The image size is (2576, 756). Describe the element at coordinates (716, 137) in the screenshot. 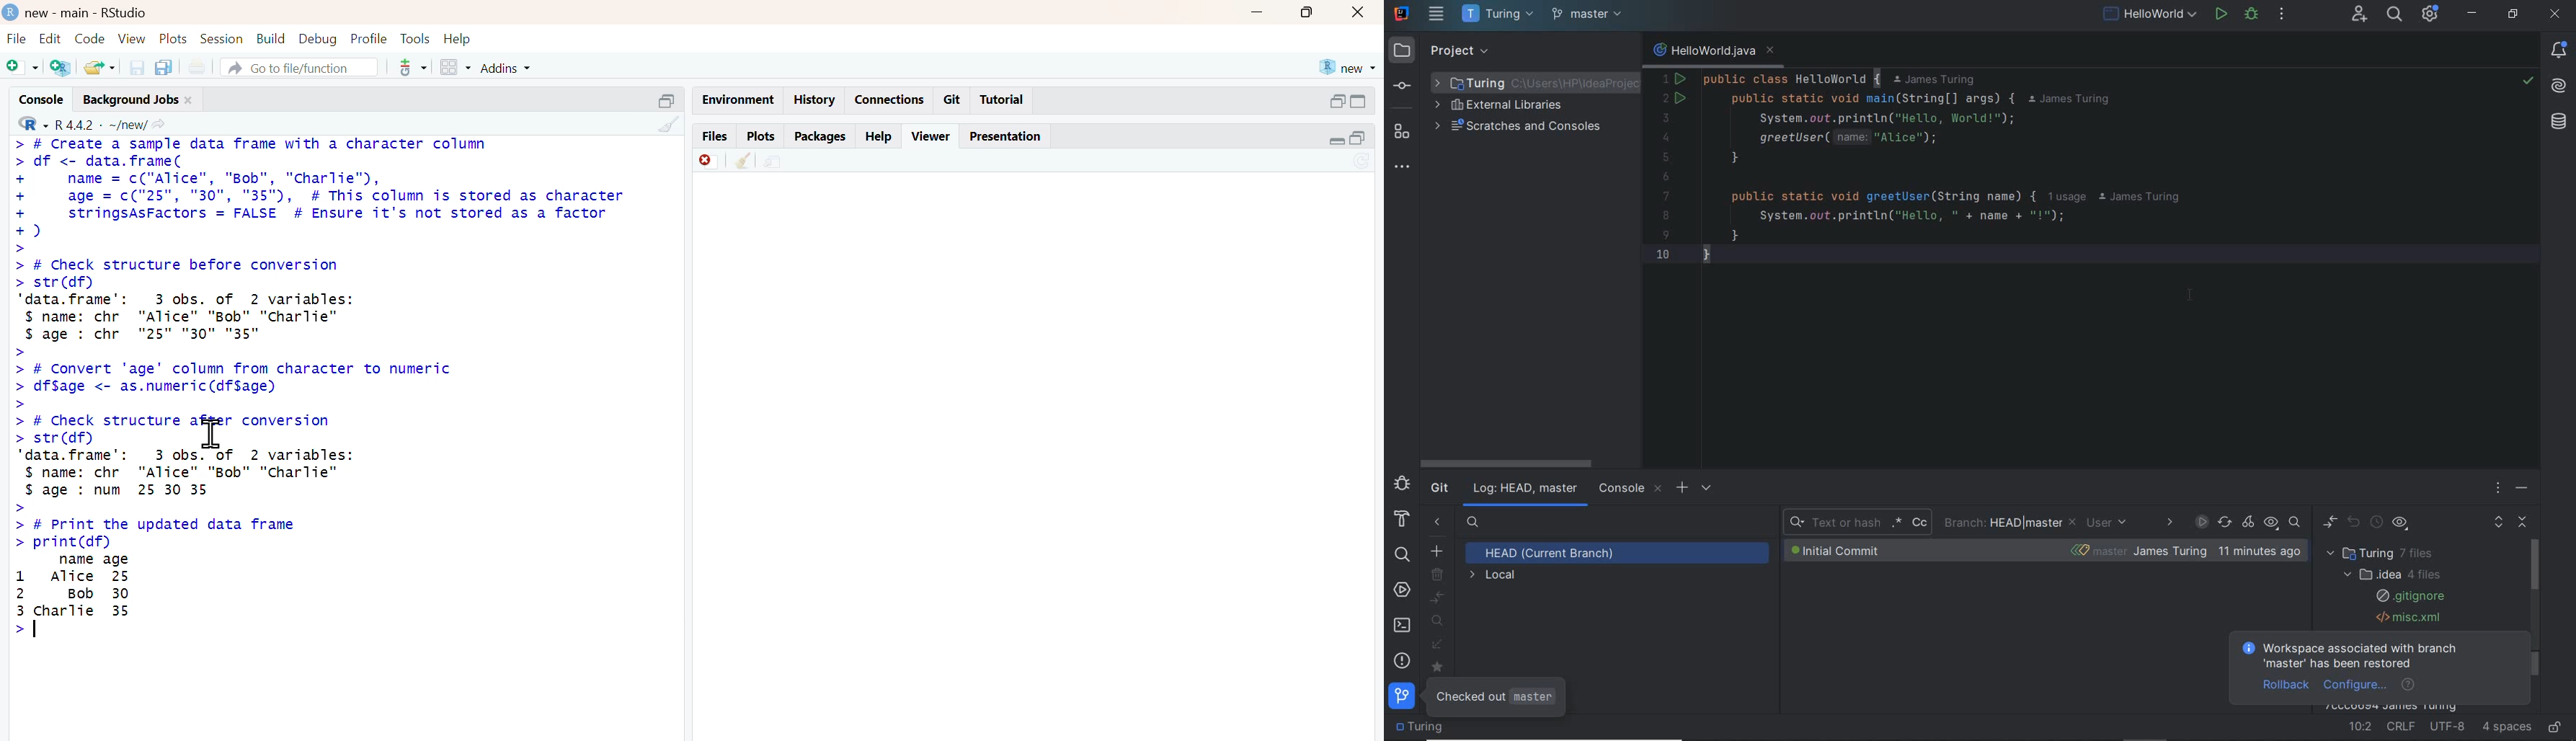

I see `files` at that location.